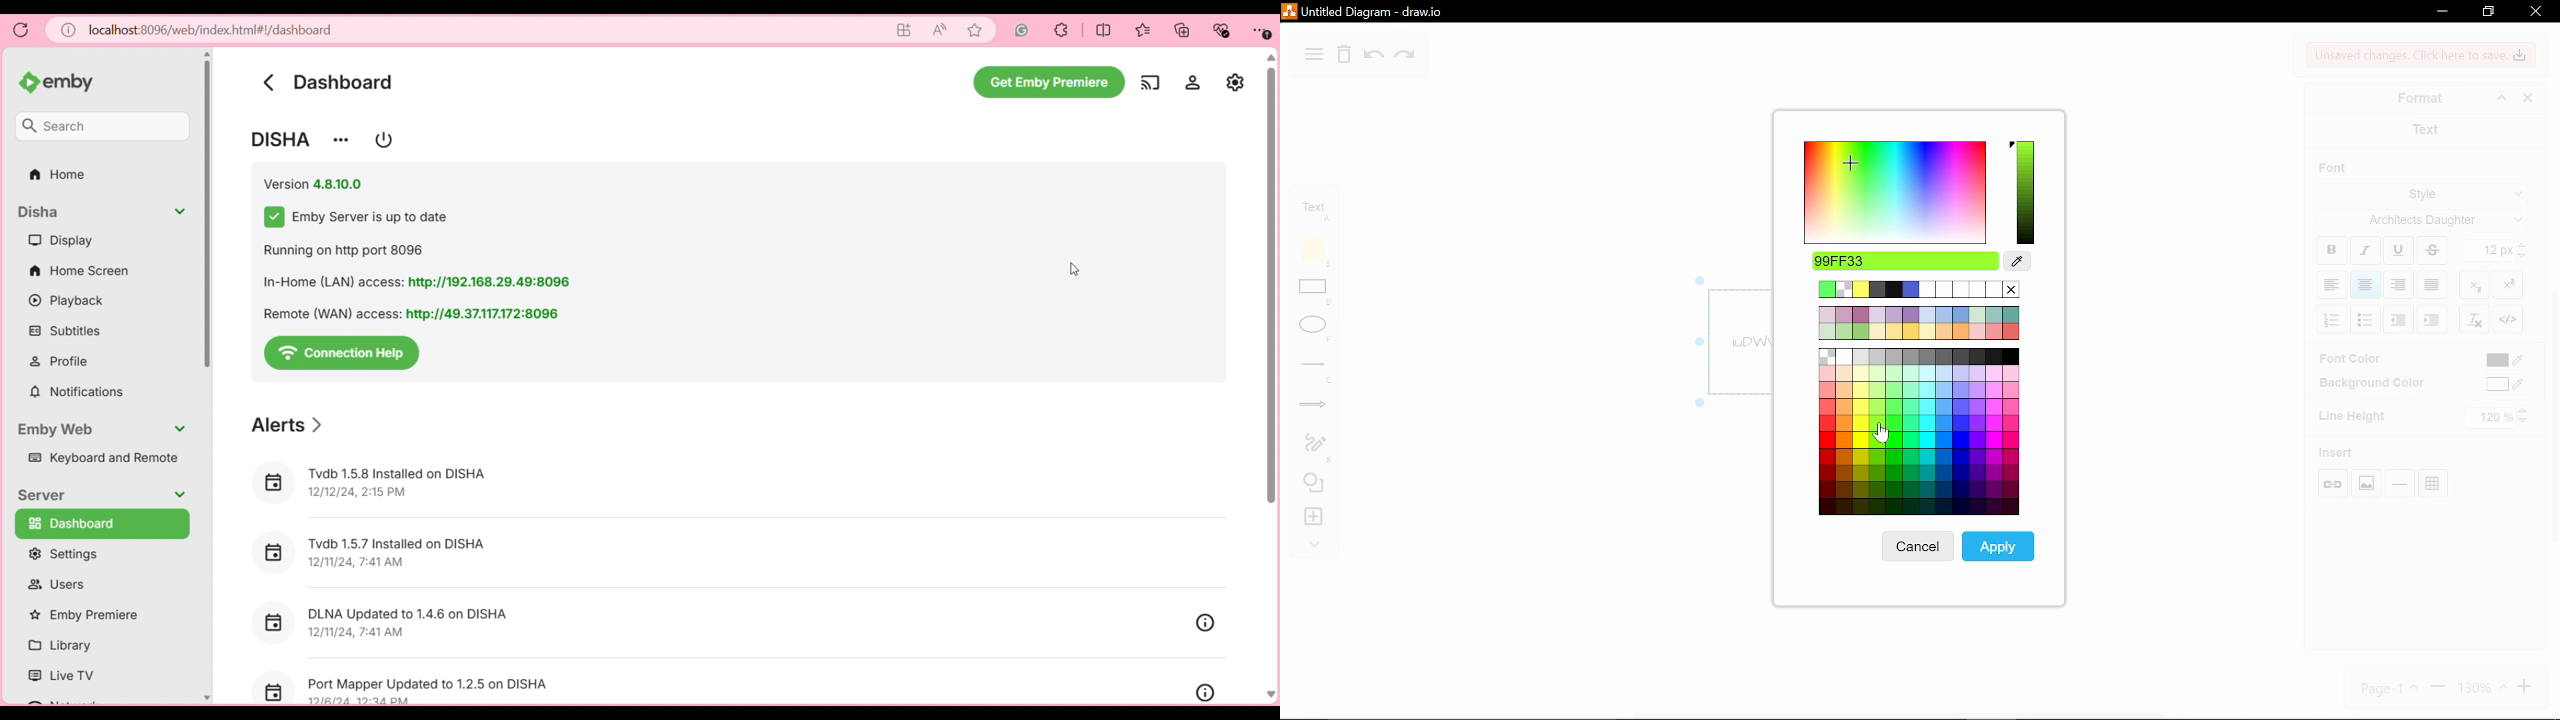 The height and width of the screenshot is (728, 2576). I want to click on increase indent, so click(2399, 320).